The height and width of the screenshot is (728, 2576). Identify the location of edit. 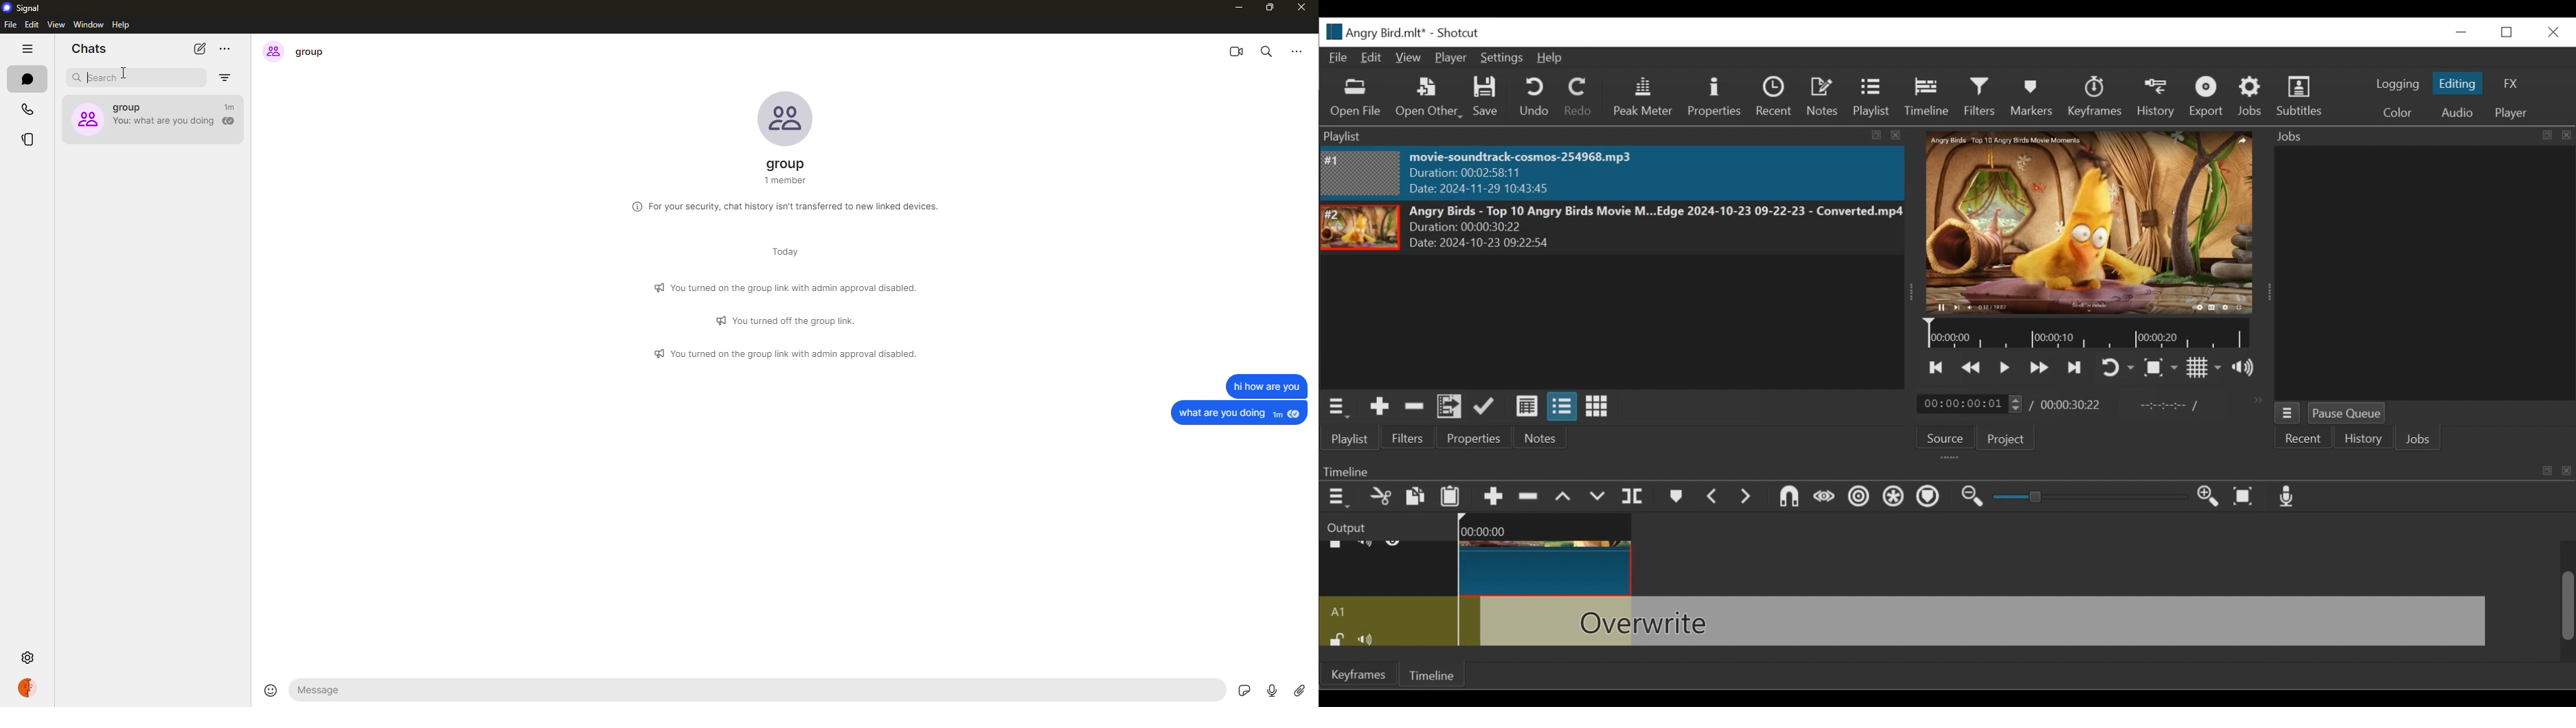
(32, 25).